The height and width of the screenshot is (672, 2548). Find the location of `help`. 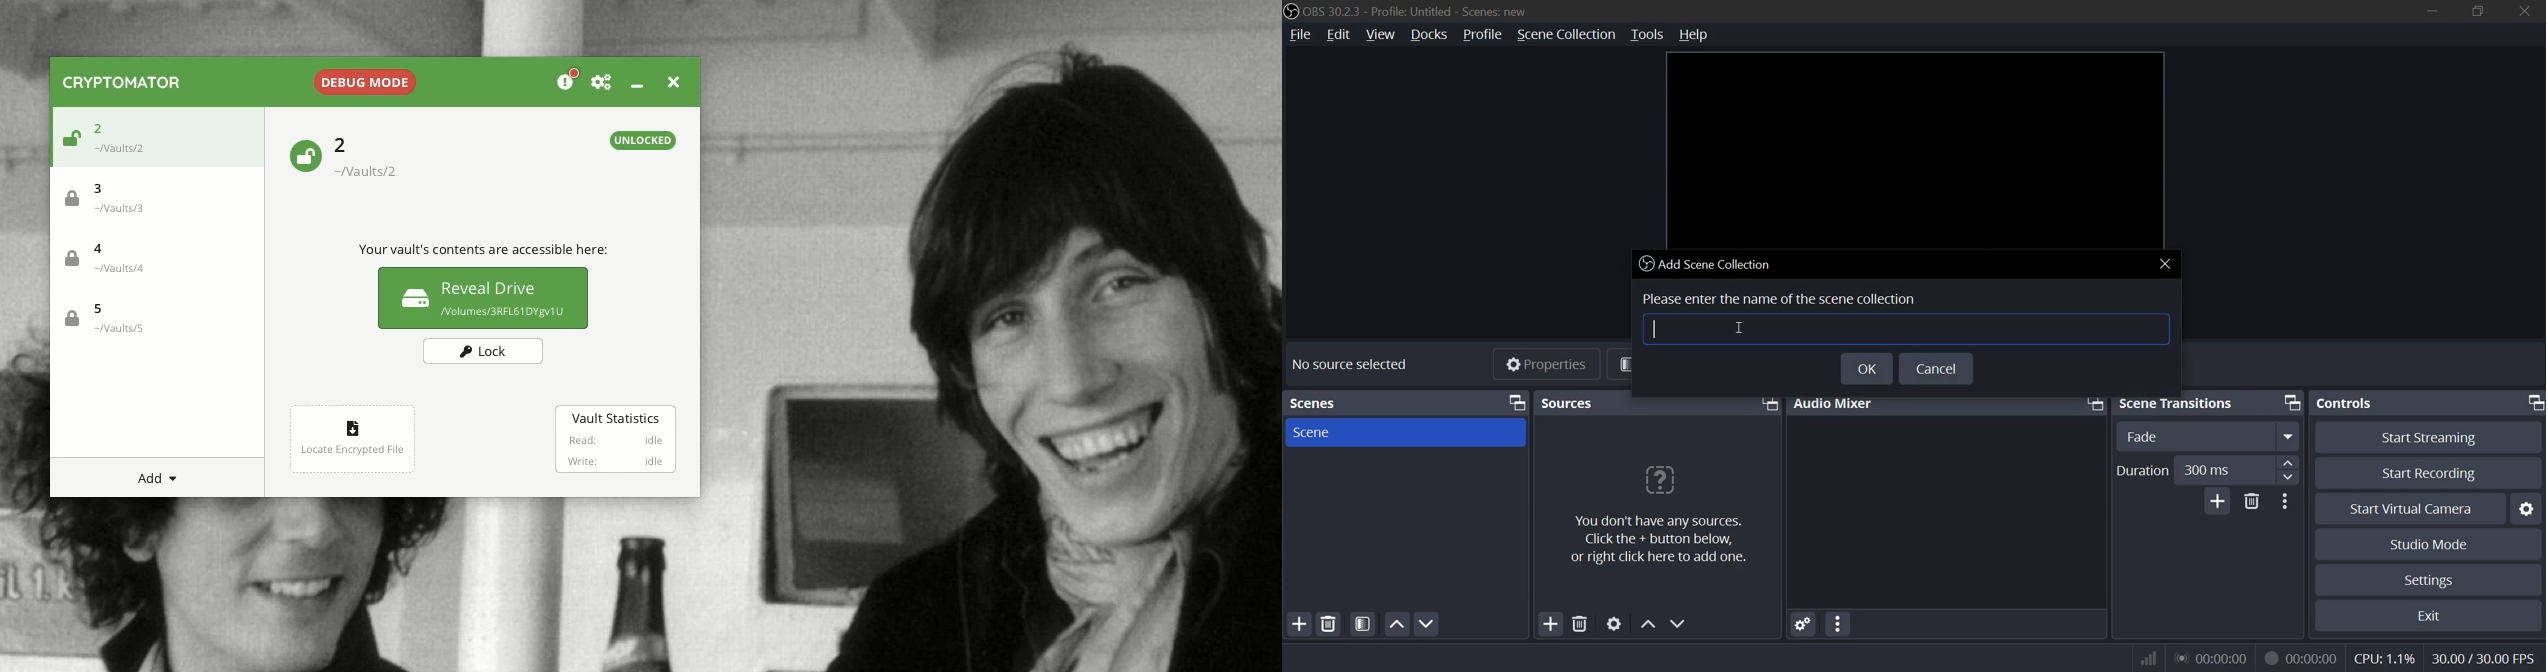

help is located at coordinates (1700, 34).